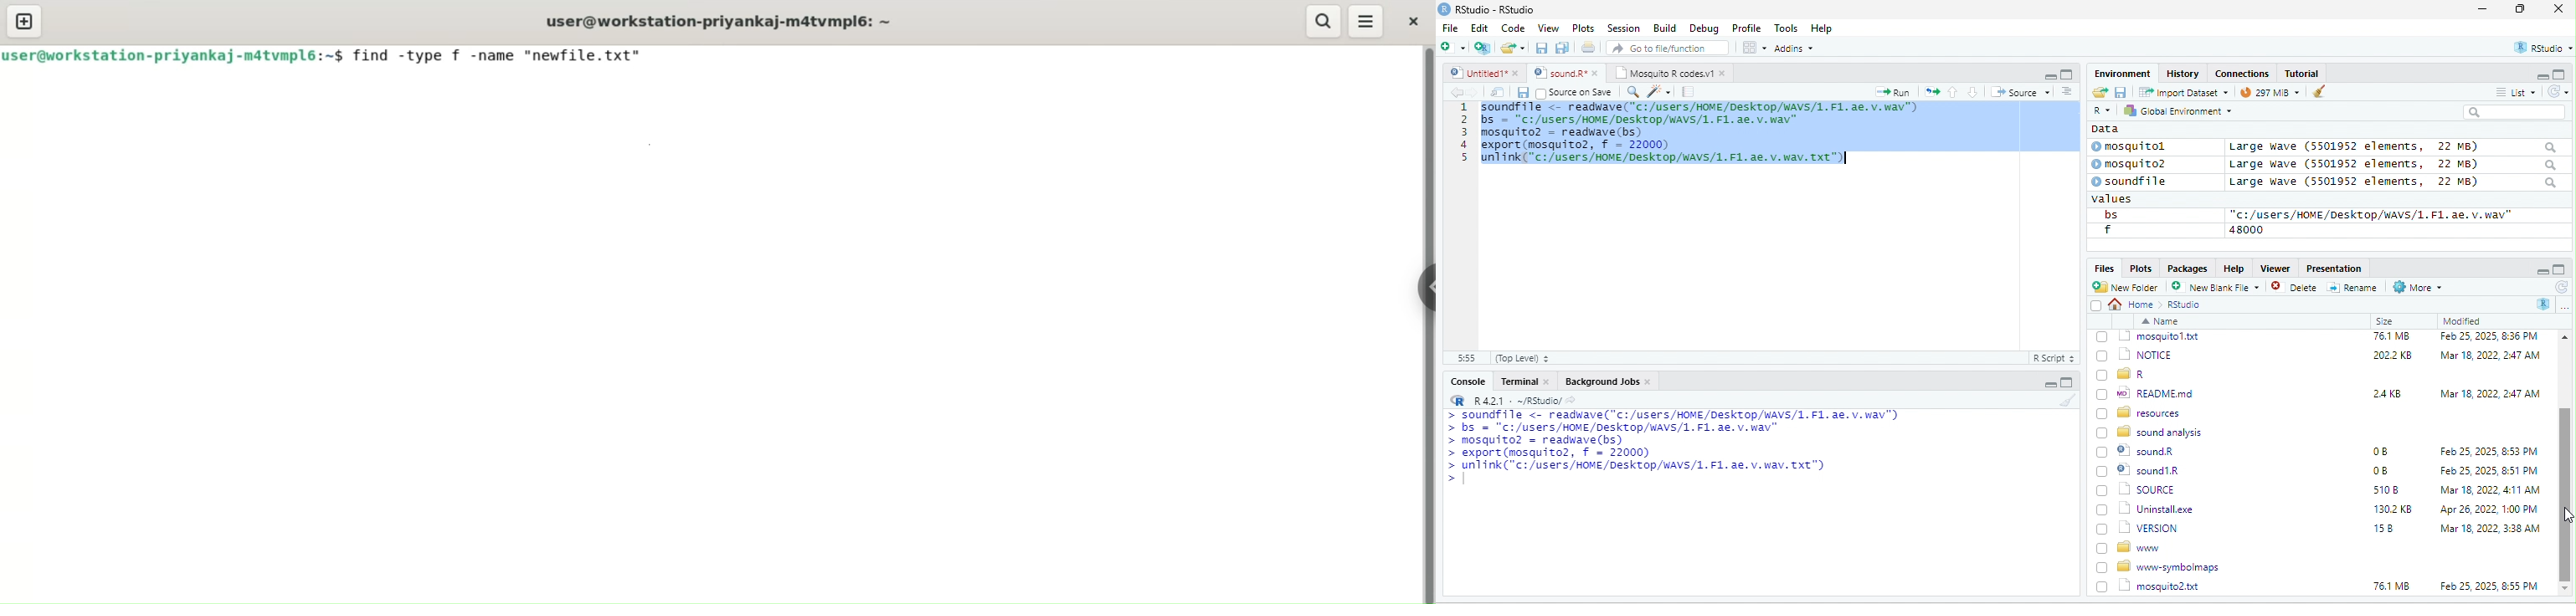 The image size is (2576, 616). What do you see at coordinates (2147, 588) in the screenshot?
I see `Uninstall.exe` at bounding box center [2147, 588].